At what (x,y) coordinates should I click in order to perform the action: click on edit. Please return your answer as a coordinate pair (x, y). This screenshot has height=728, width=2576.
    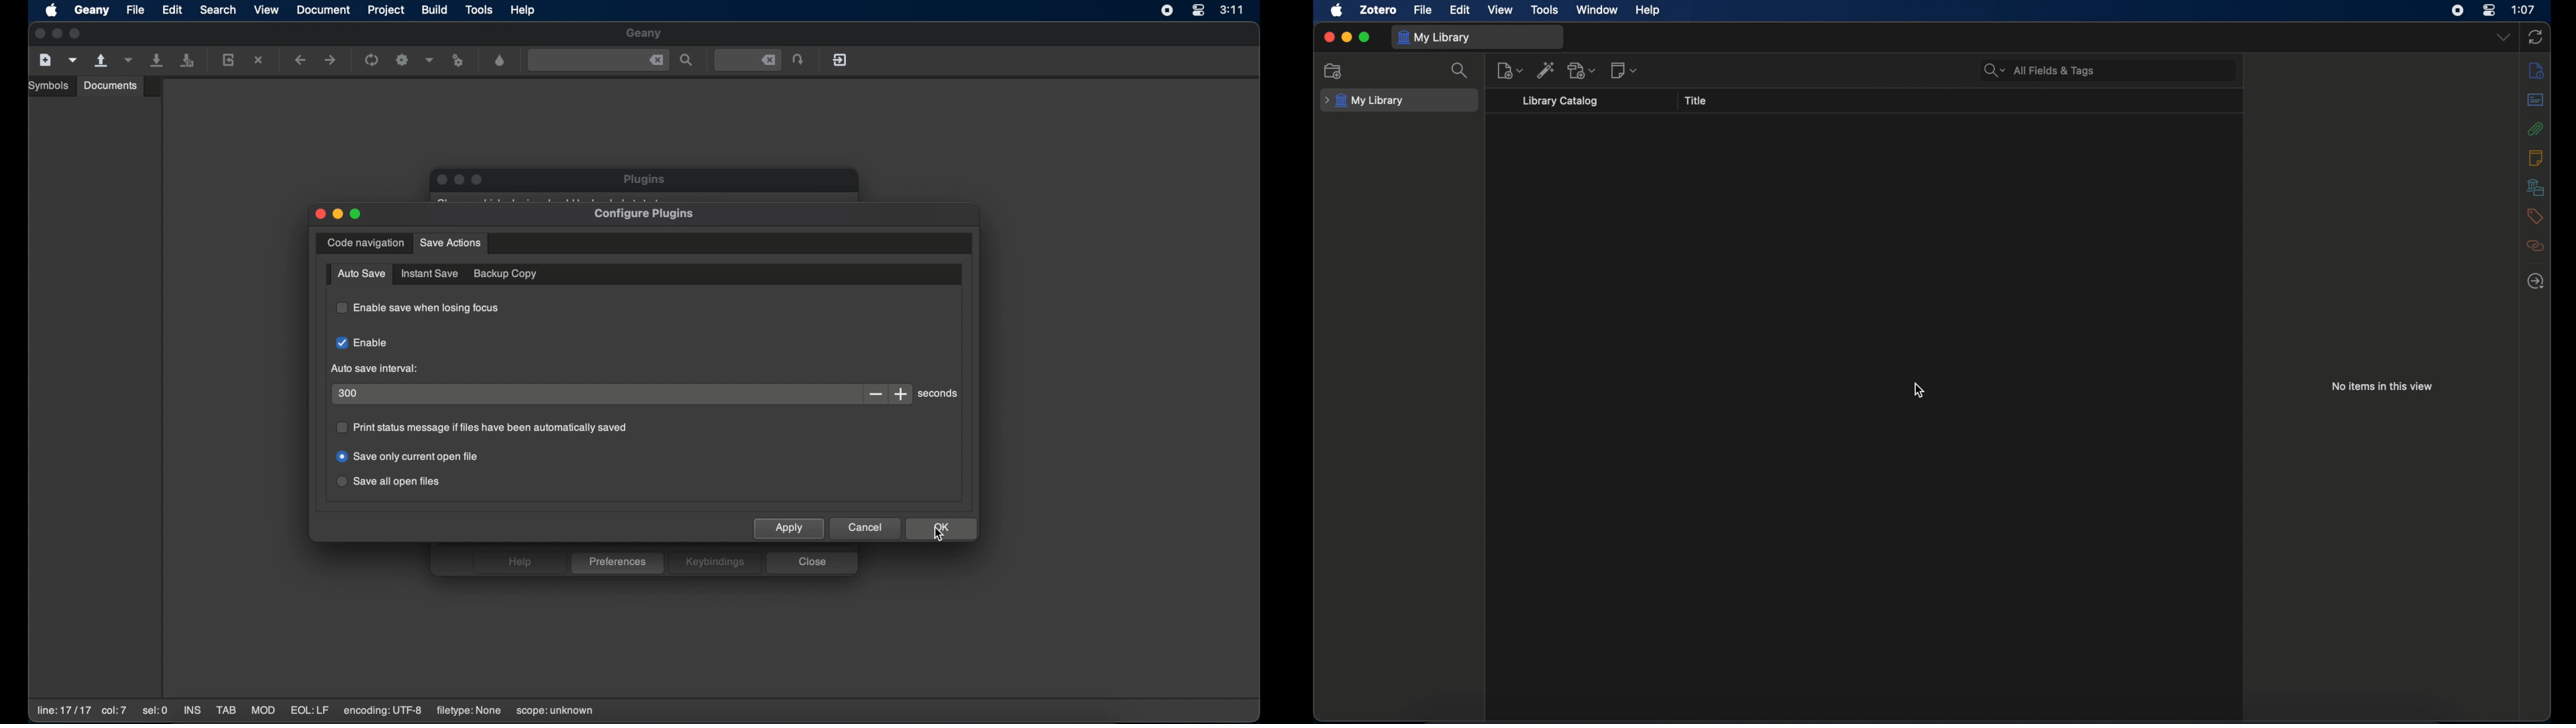
    Looking at the image, I should click on (1461, 10).